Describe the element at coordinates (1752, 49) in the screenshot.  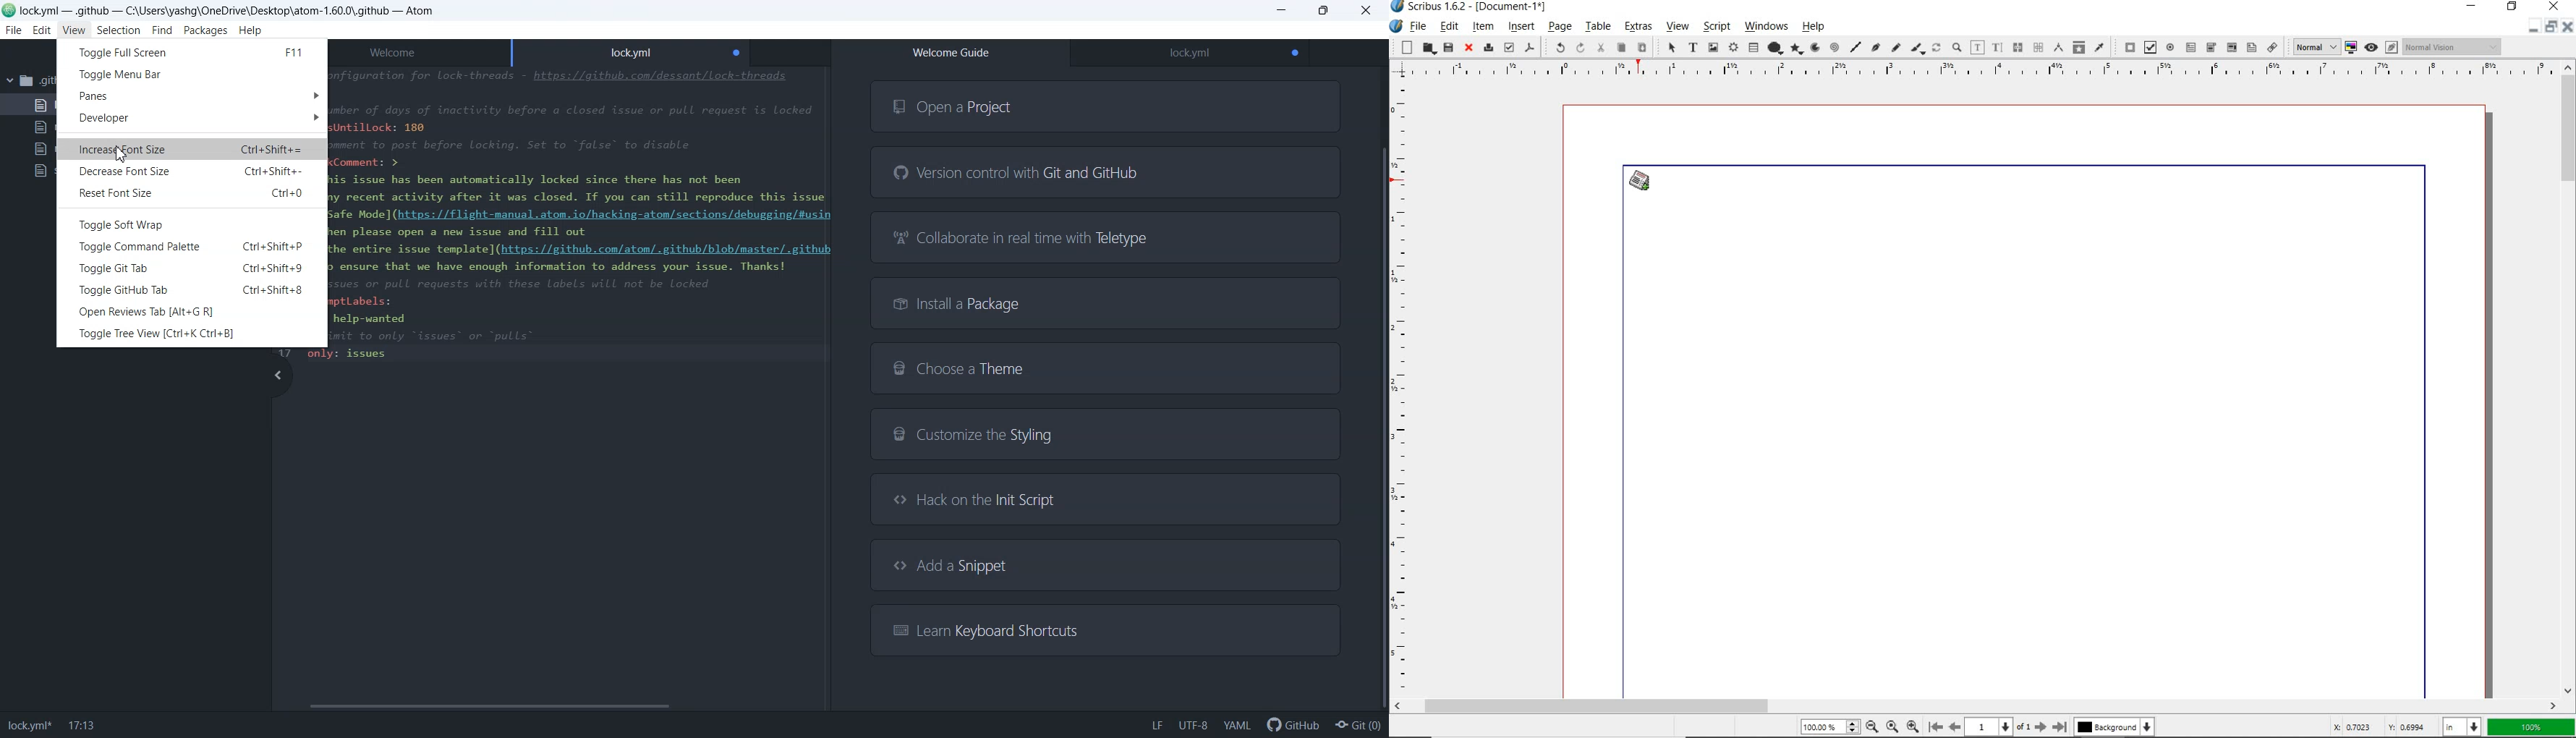
I see `table` at that location.